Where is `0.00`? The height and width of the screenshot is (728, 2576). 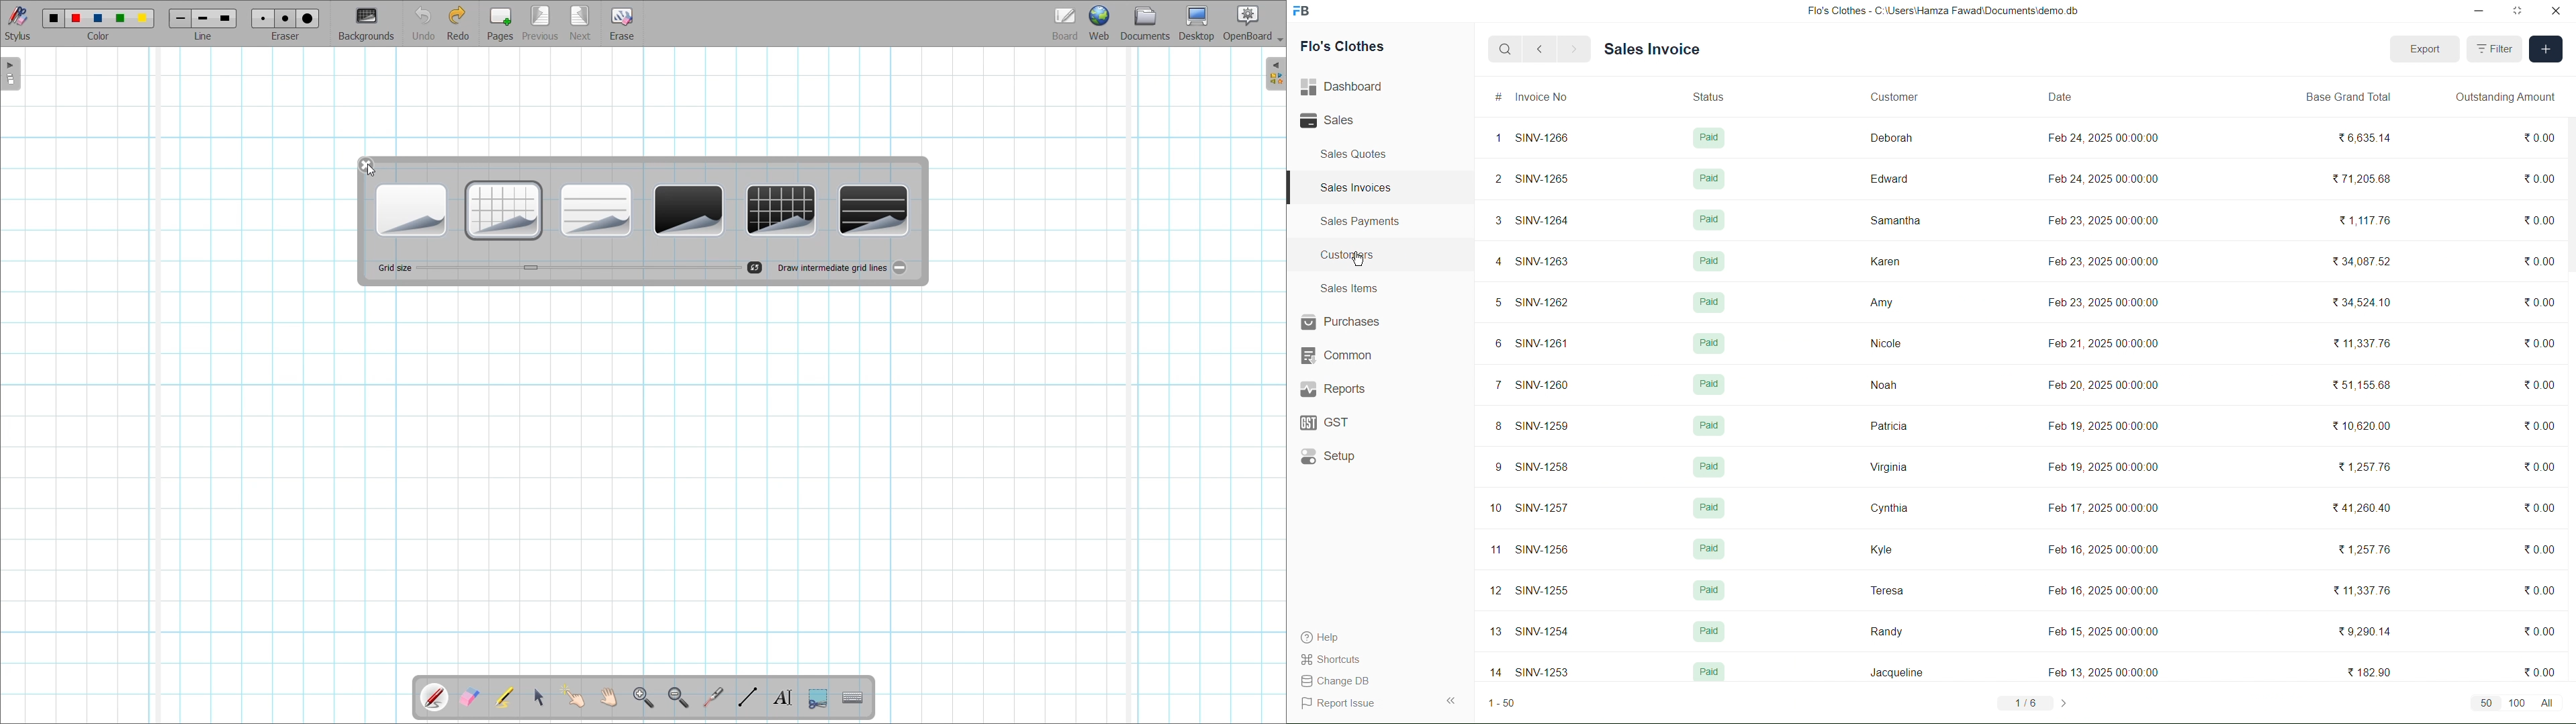 0.00 is located at coordinates (2540, 549).